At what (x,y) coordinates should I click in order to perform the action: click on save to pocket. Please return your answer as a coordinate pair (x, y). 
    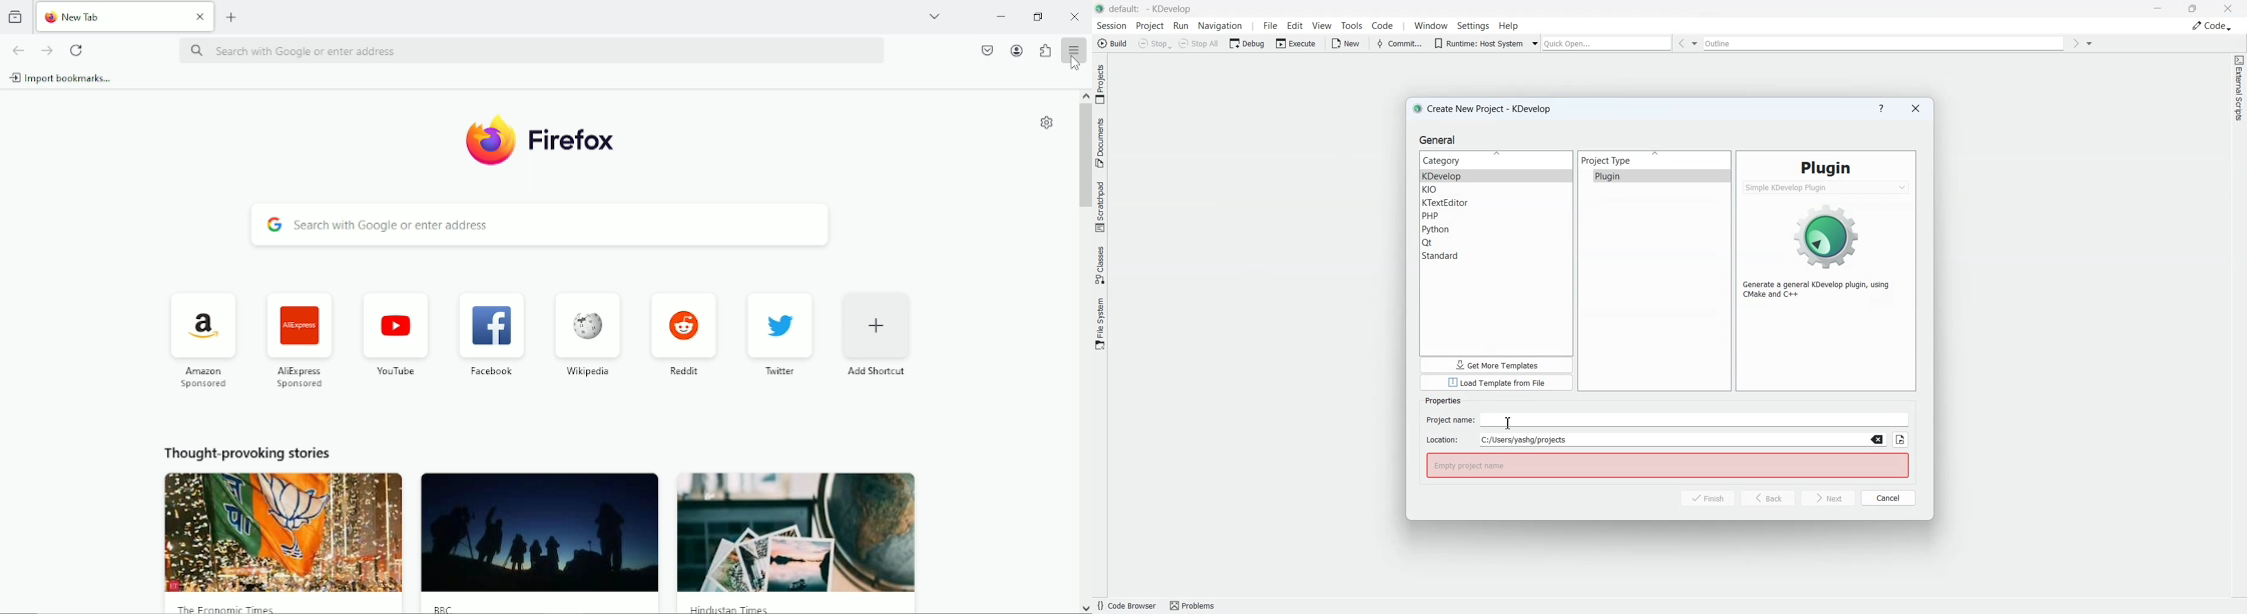
    Looking at the image, I should click on (986, 51).